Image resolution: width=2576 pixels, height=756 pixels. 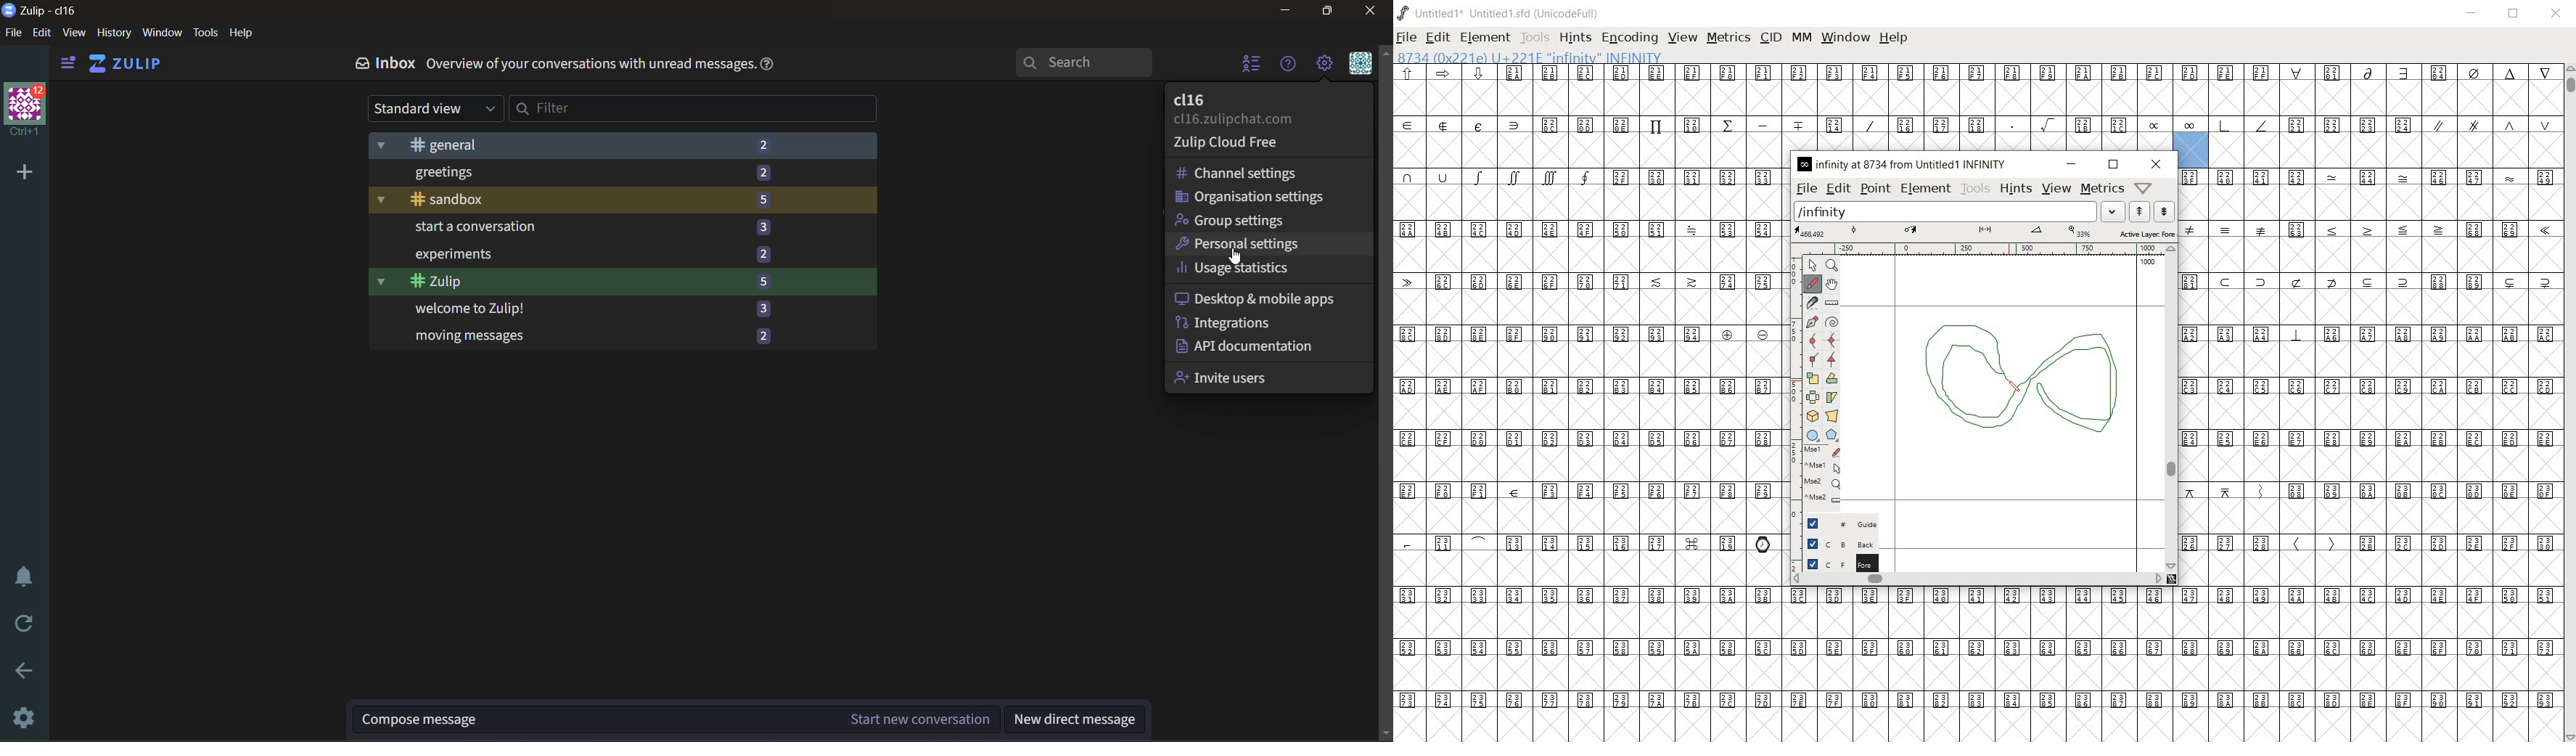 I want to click on restore down, so click(x=2516, y=15).